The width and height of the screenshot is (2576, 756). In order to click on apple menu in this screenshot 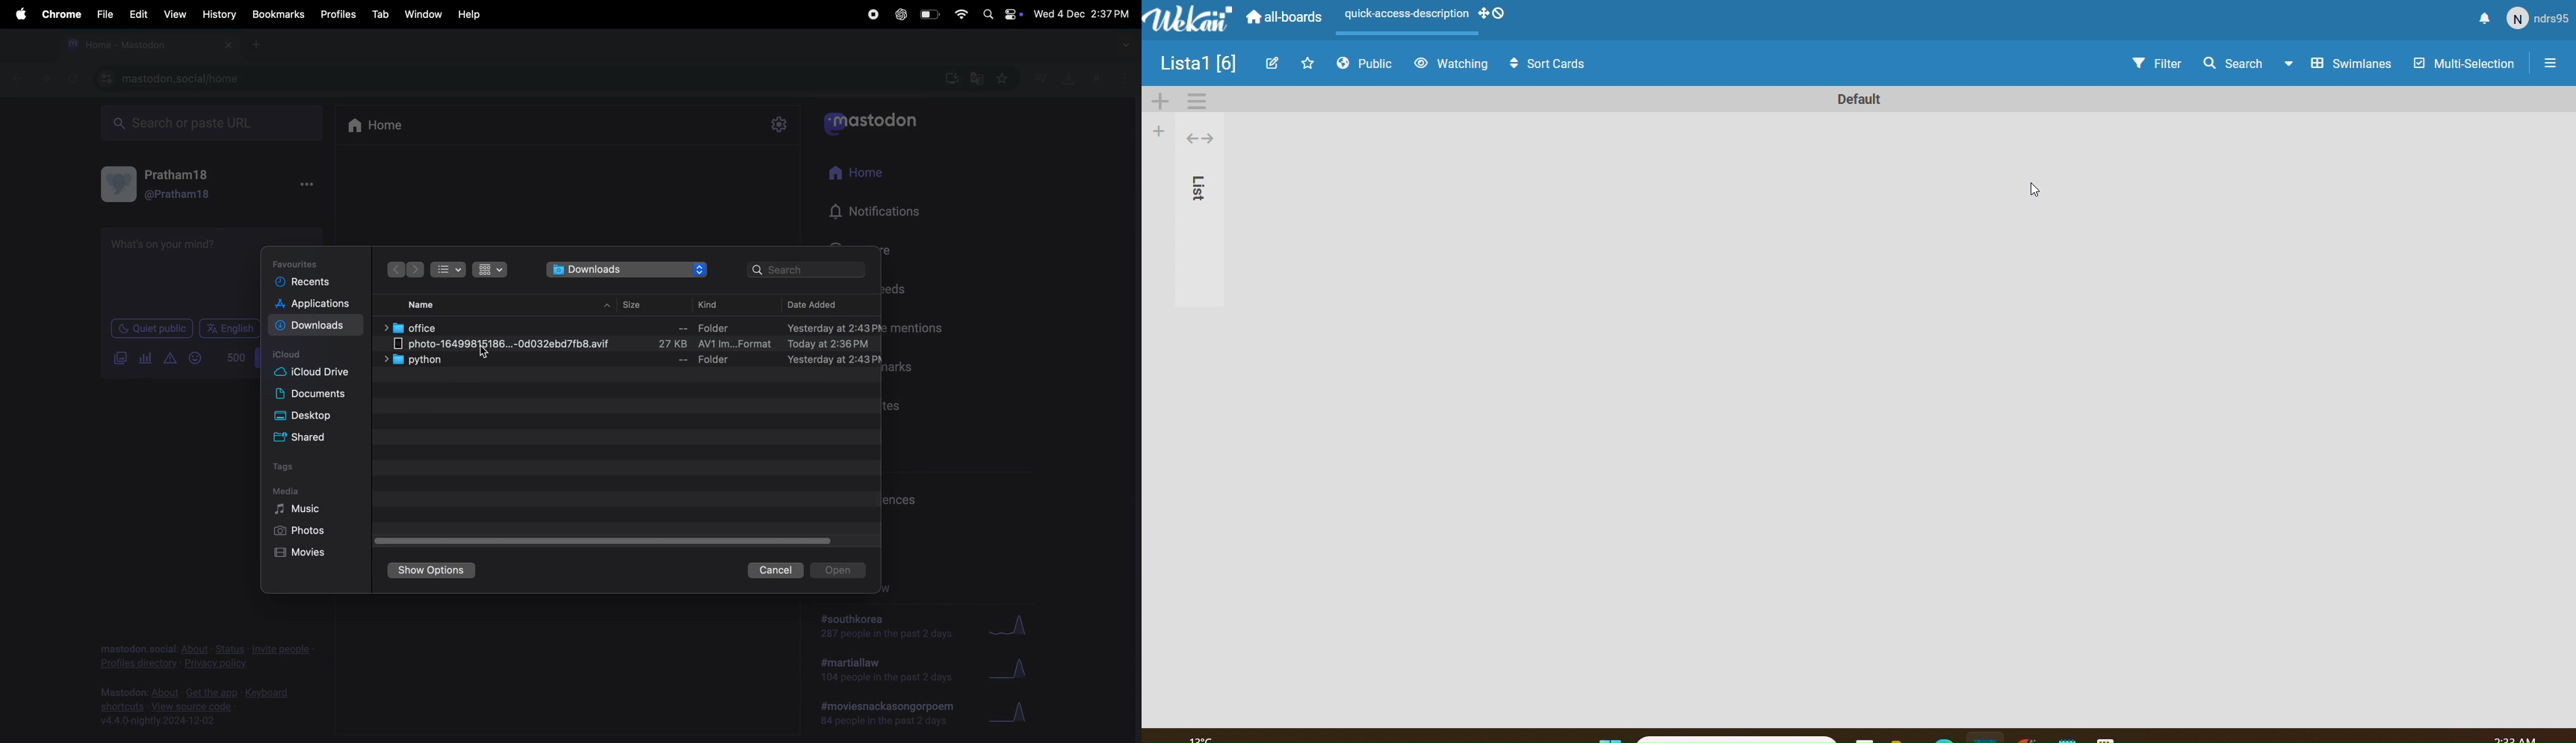, I will do `click(17, 14)`.